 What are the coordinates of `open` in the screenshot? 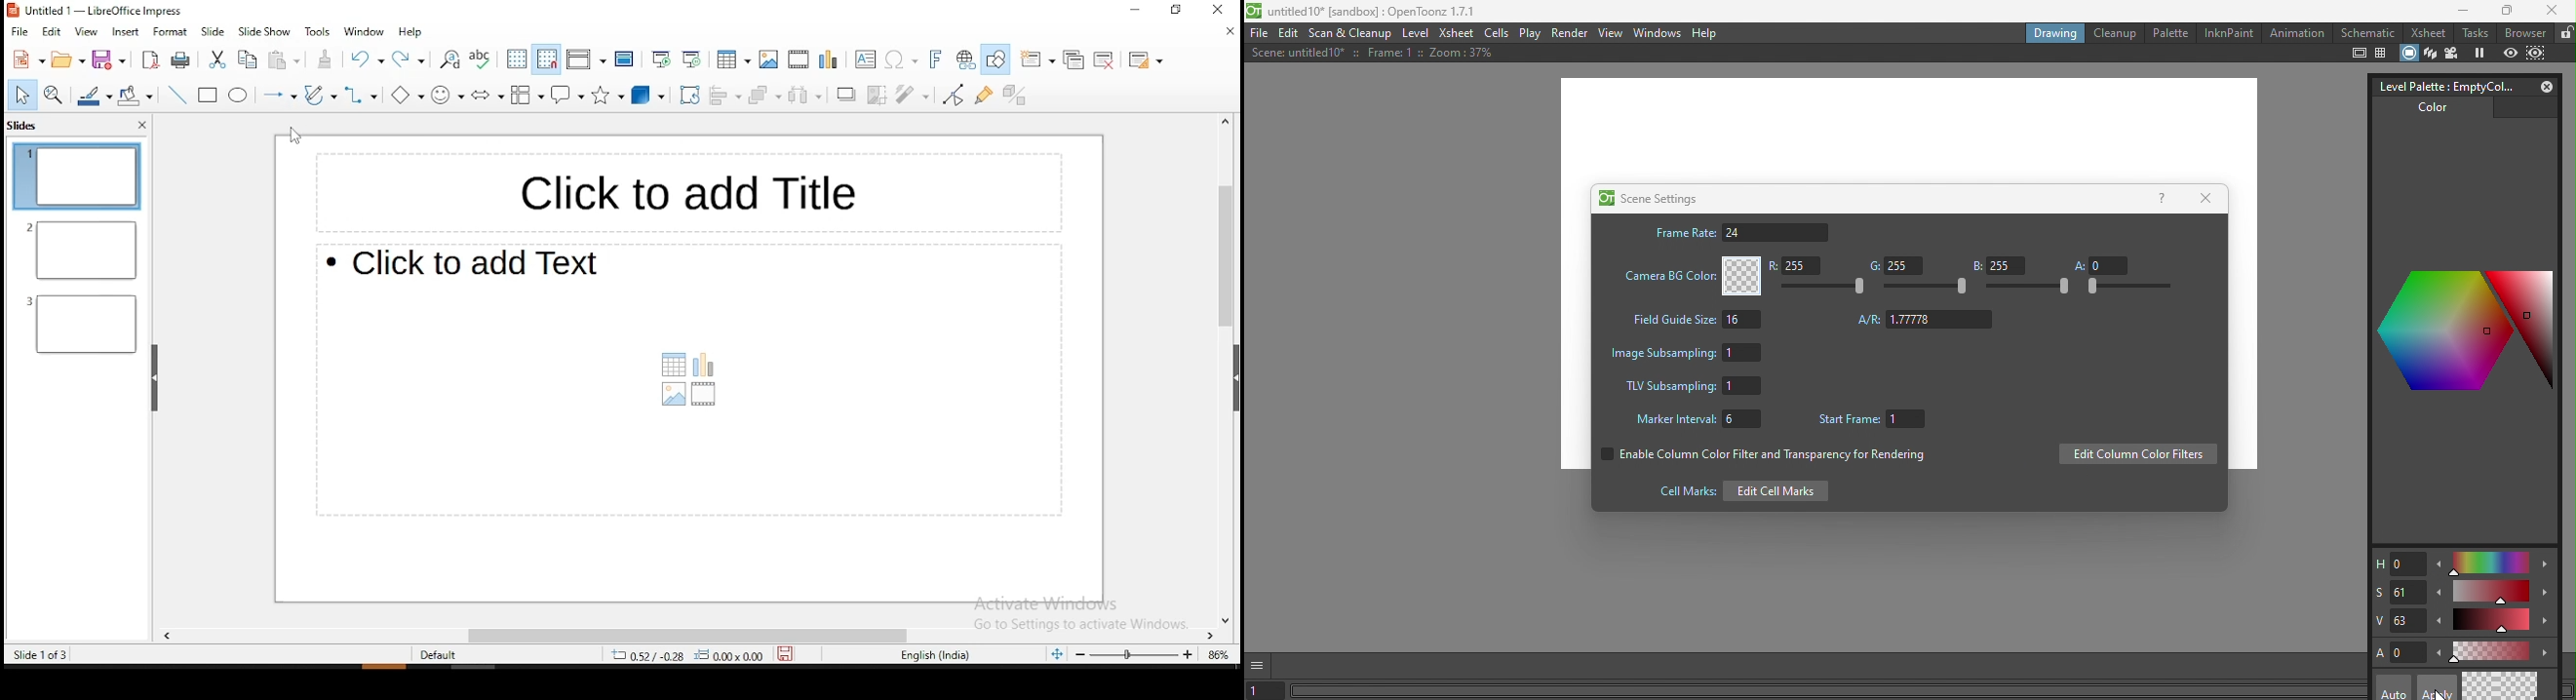 It's located at (68, 57).